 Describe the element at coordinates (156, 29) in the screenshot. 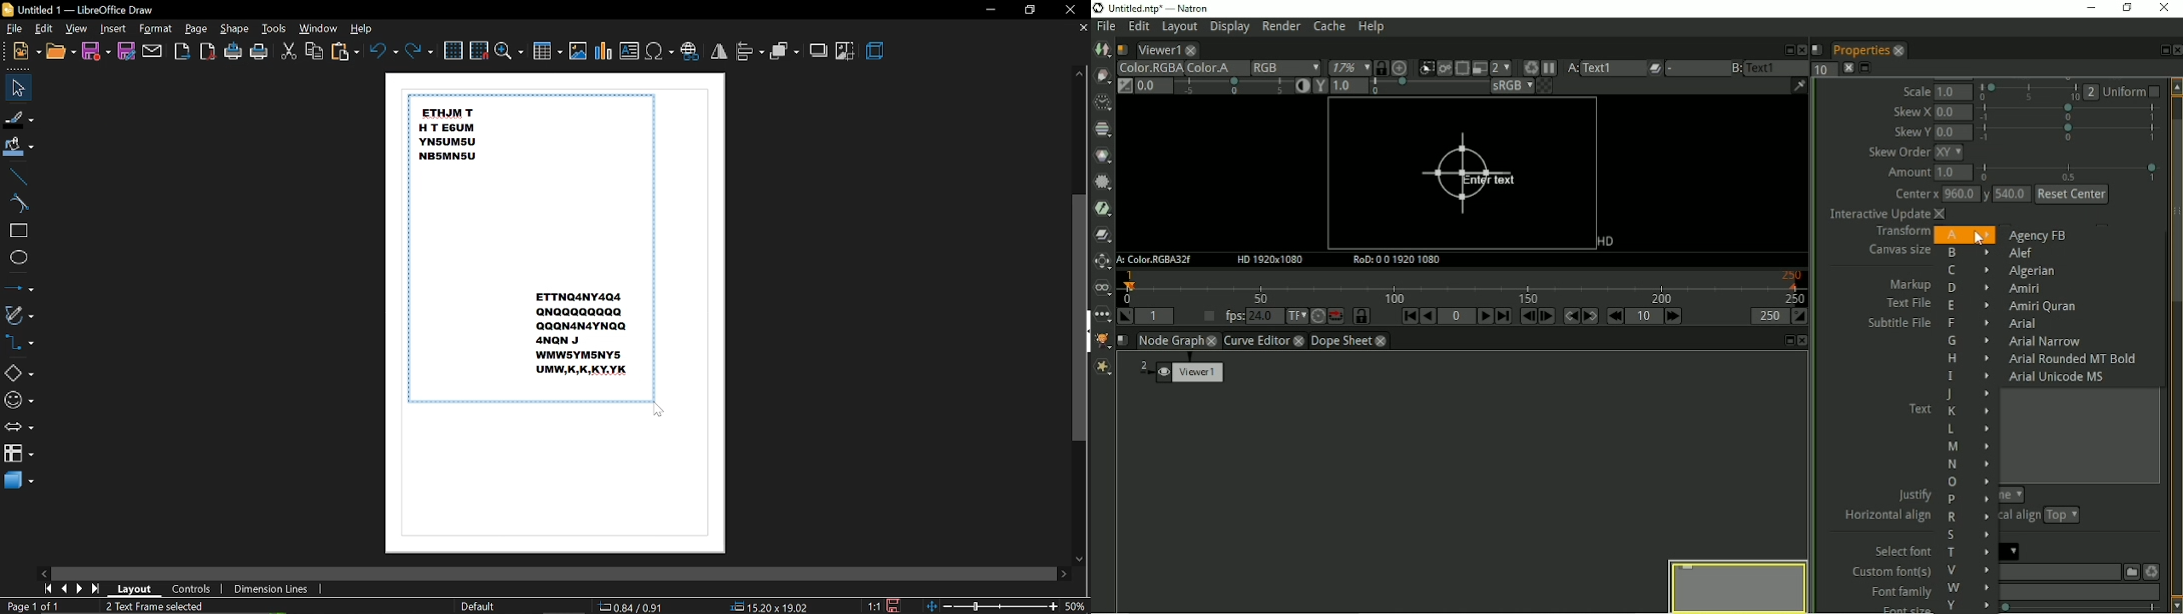

I see `format` at that location.